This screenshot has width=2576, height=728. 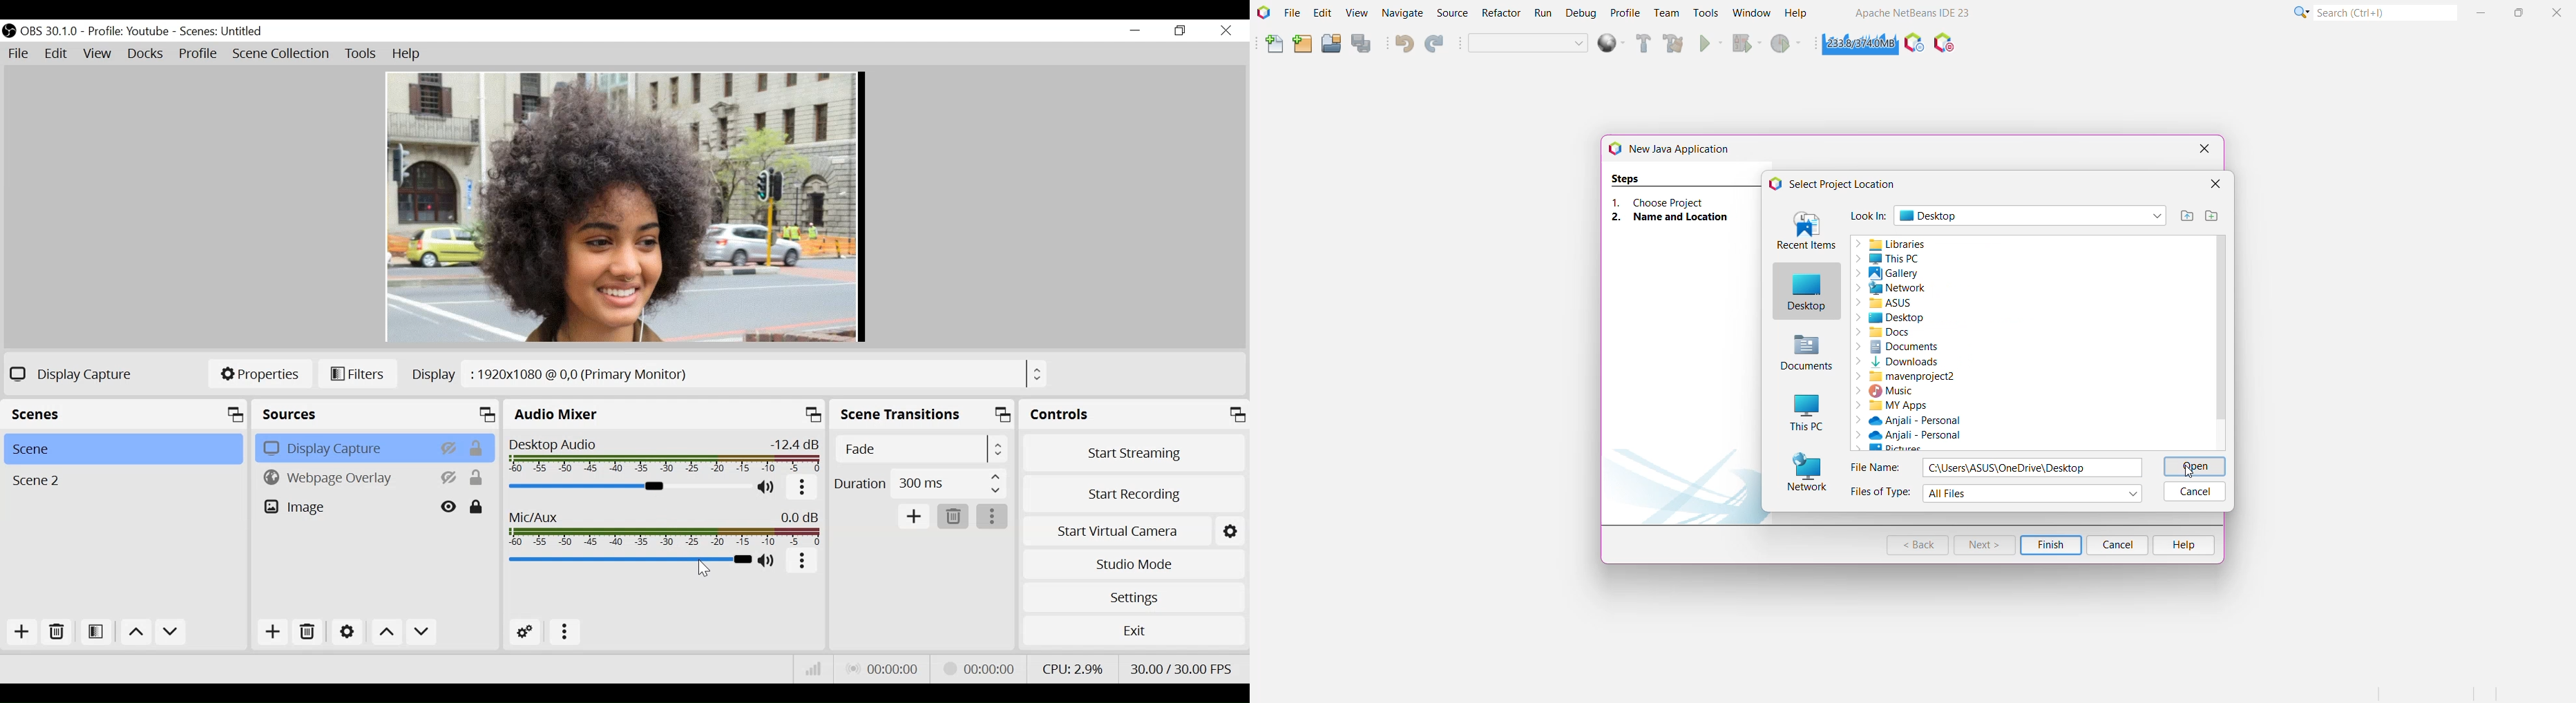 I want to click on Duration, so click(x=919, y=484).